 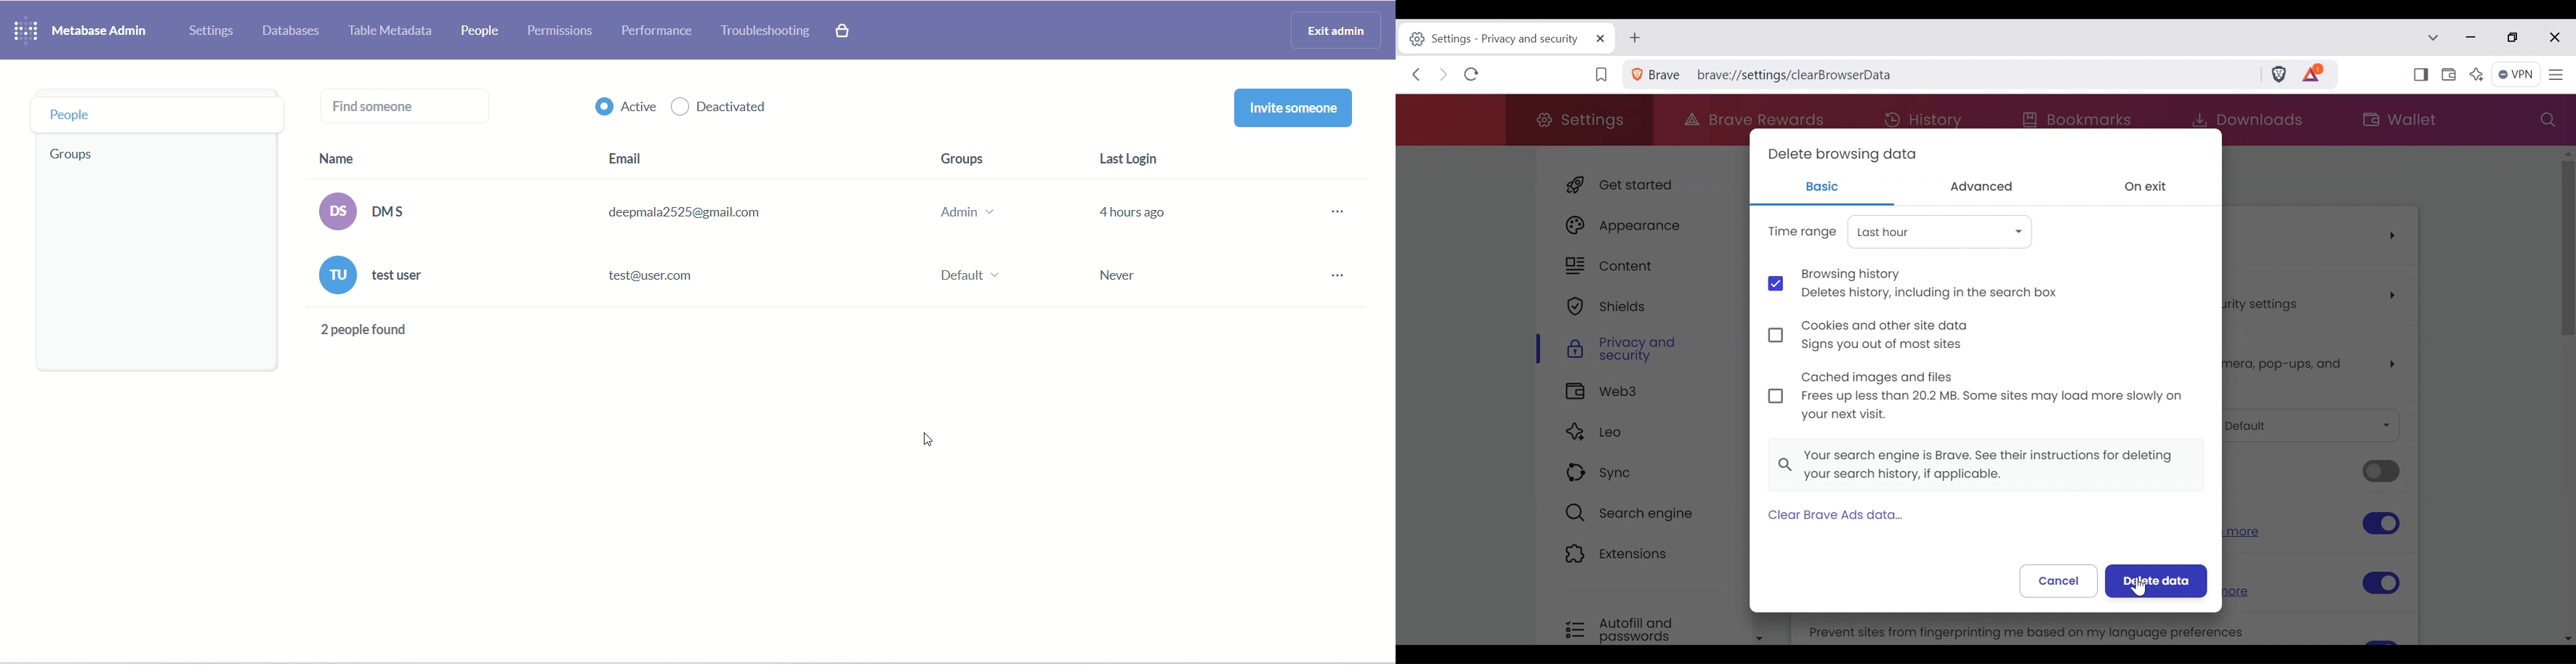 What do you see at coordinates (486, 31) in the screenshot?
I see `people` at bounding box center [486, 31].